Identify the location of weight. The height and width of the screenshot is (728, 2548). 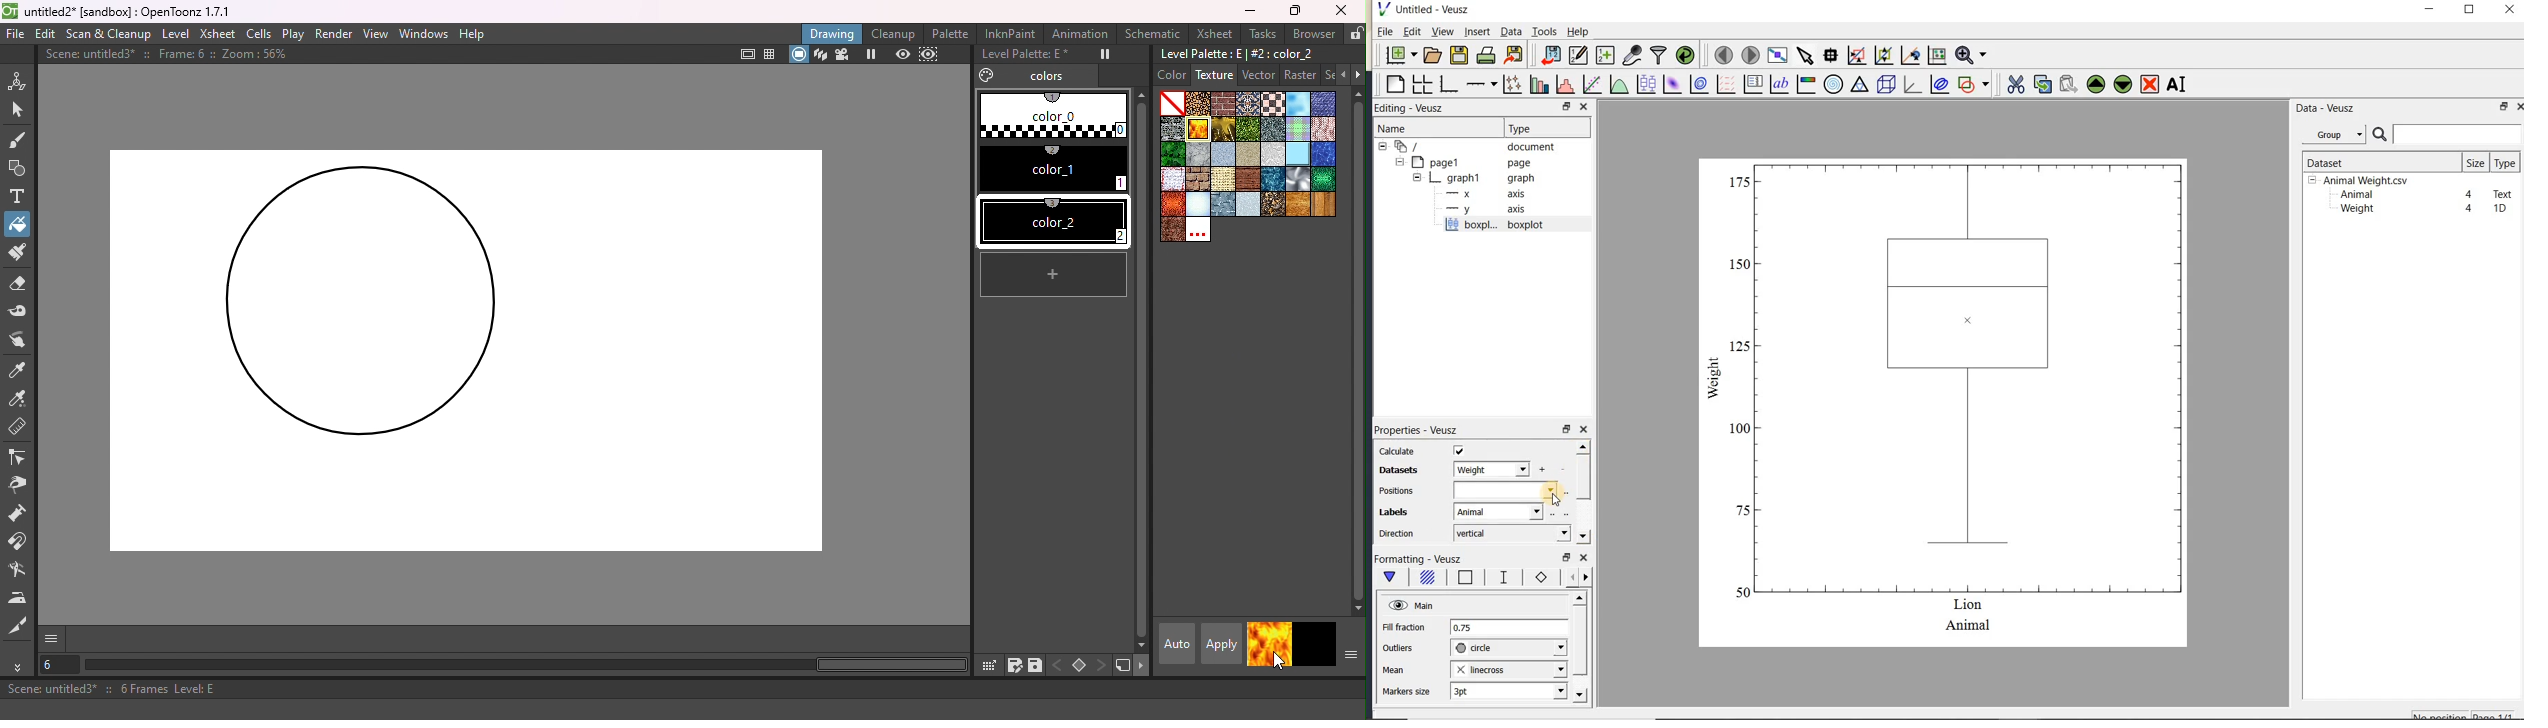
(1493, 470).